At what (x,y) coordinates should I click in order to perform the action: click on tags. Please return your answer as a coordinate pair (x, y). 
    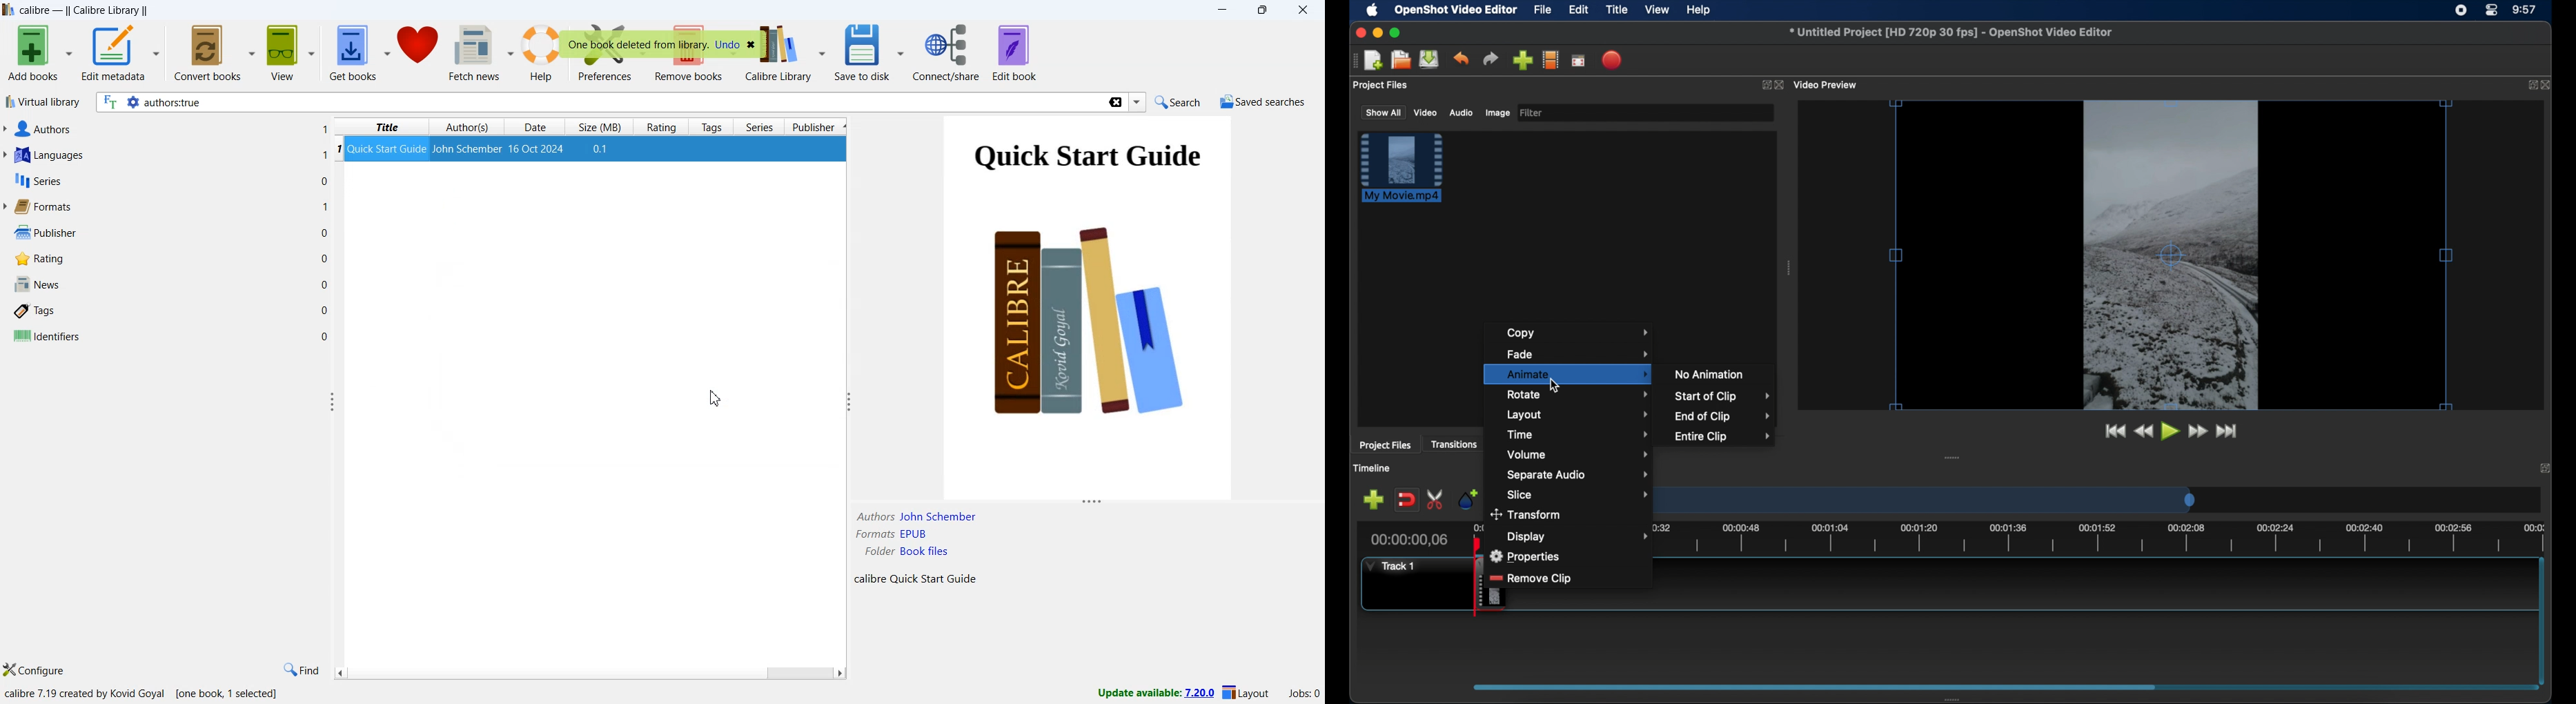
    Looking at the image, I should click on (37, 312).